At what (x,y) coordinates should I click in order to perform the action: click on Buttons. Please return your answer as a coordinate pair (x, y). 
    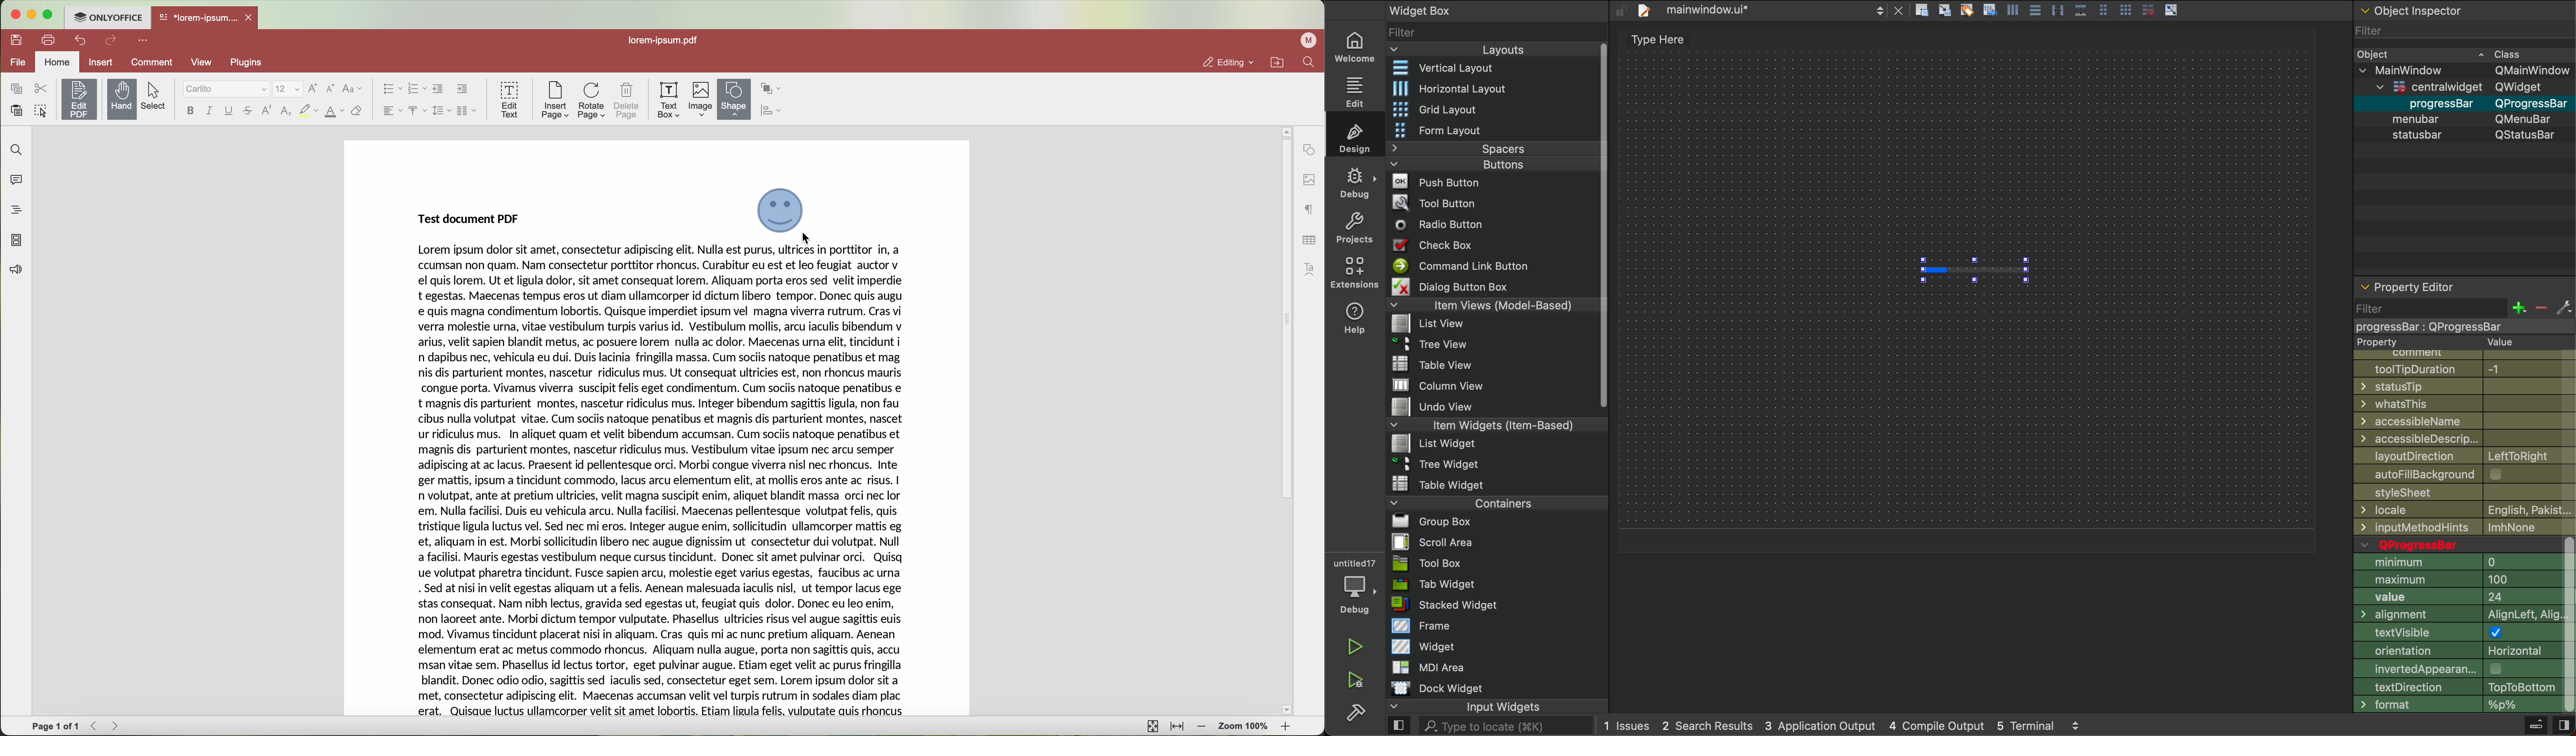
    Looking at the image, I should click on (1474, 165).